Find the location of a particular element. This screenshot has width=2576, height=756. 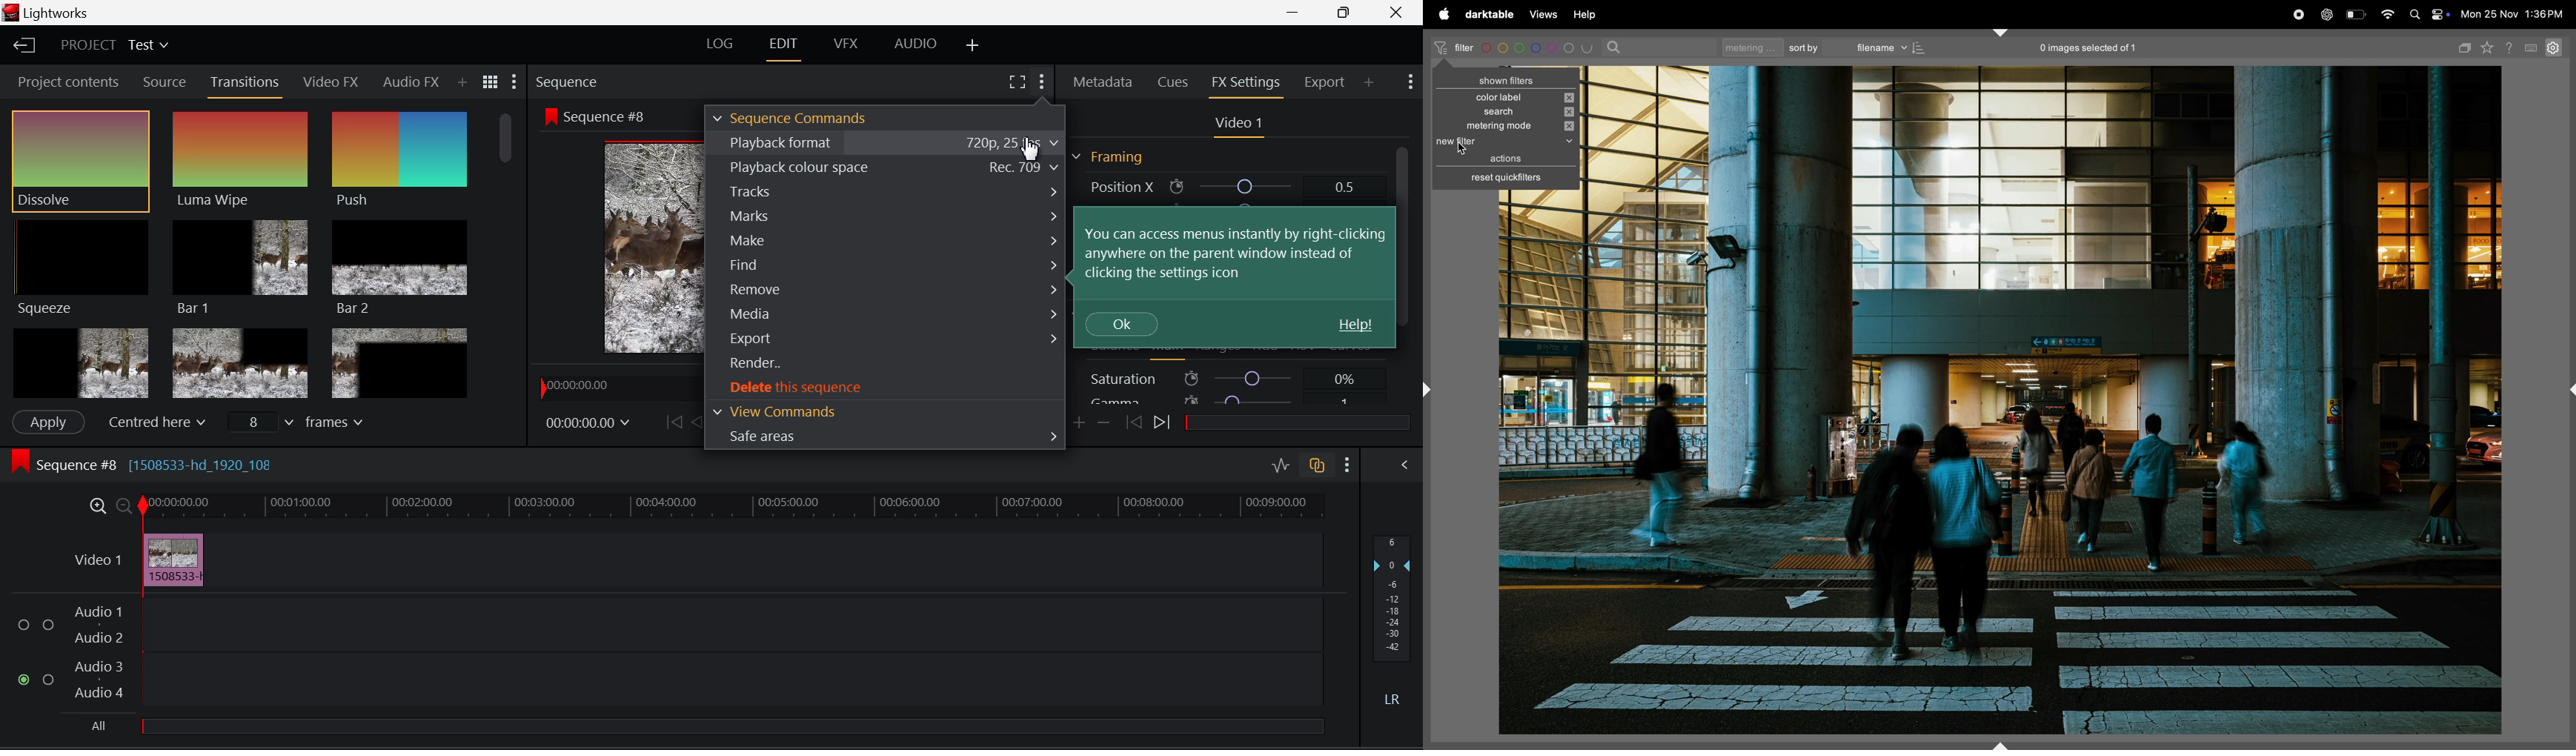

darktable menu is located at coordinates (1490, 14).